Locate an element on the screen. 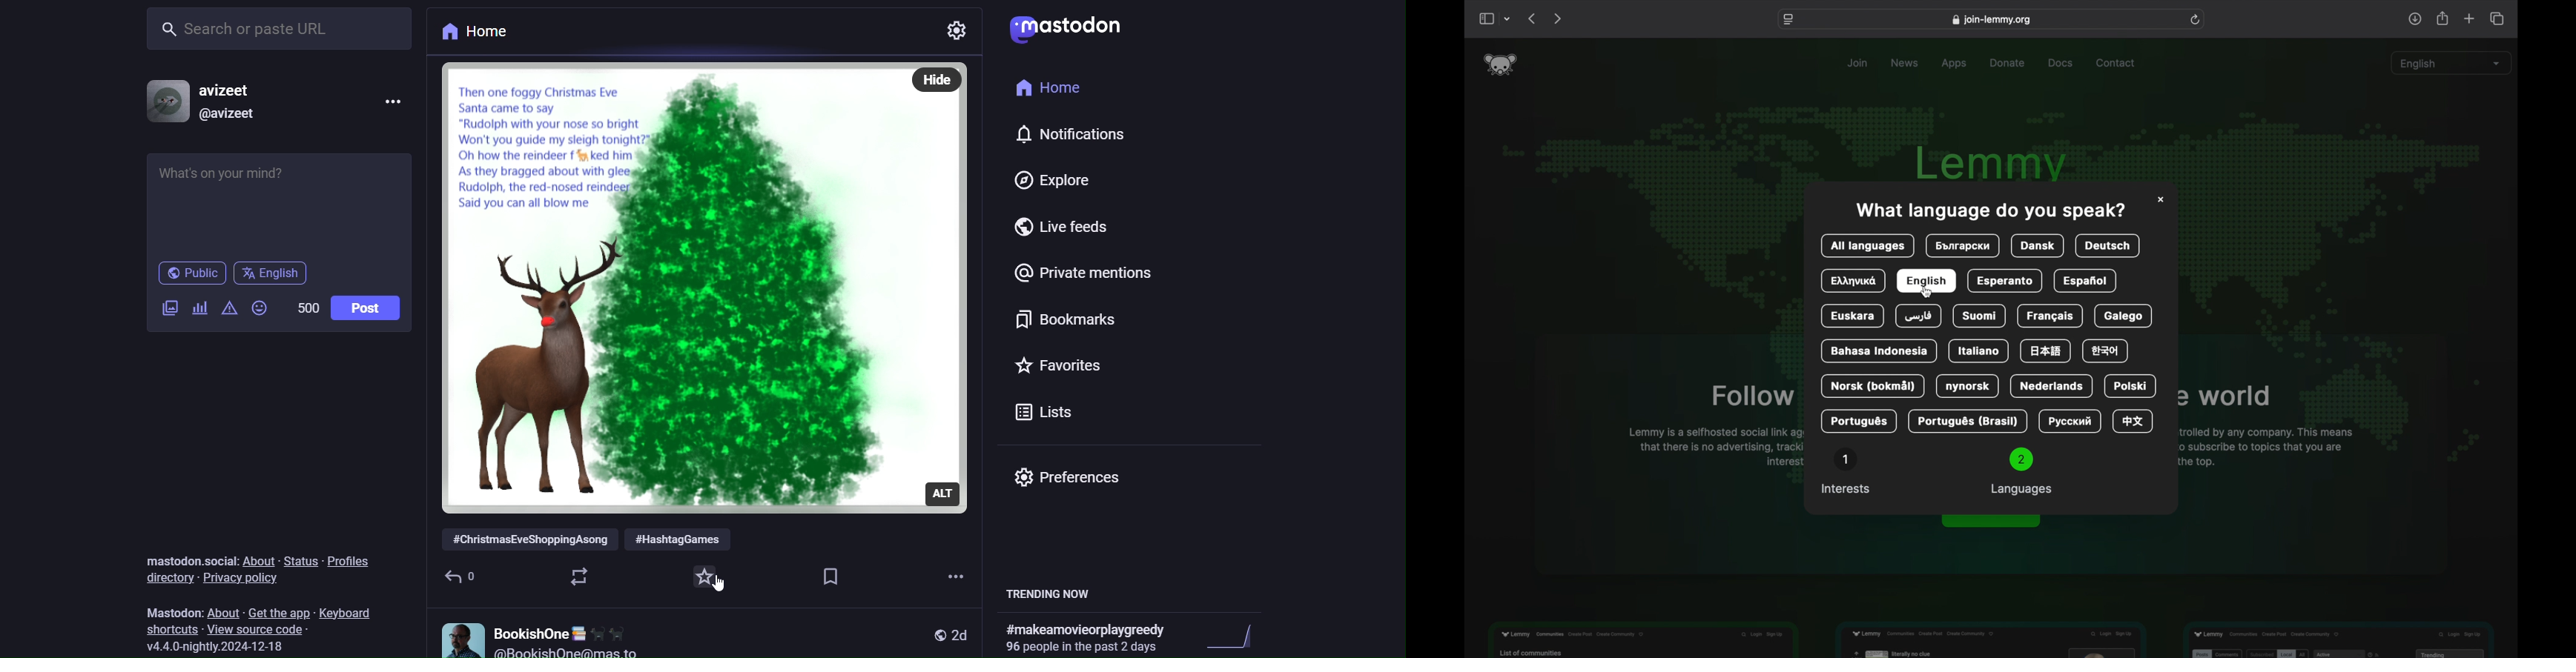 The height and width of the screenshot is (672, 2576). #ChristmasEveShoppingAsong is located at coordinates (527, 534).